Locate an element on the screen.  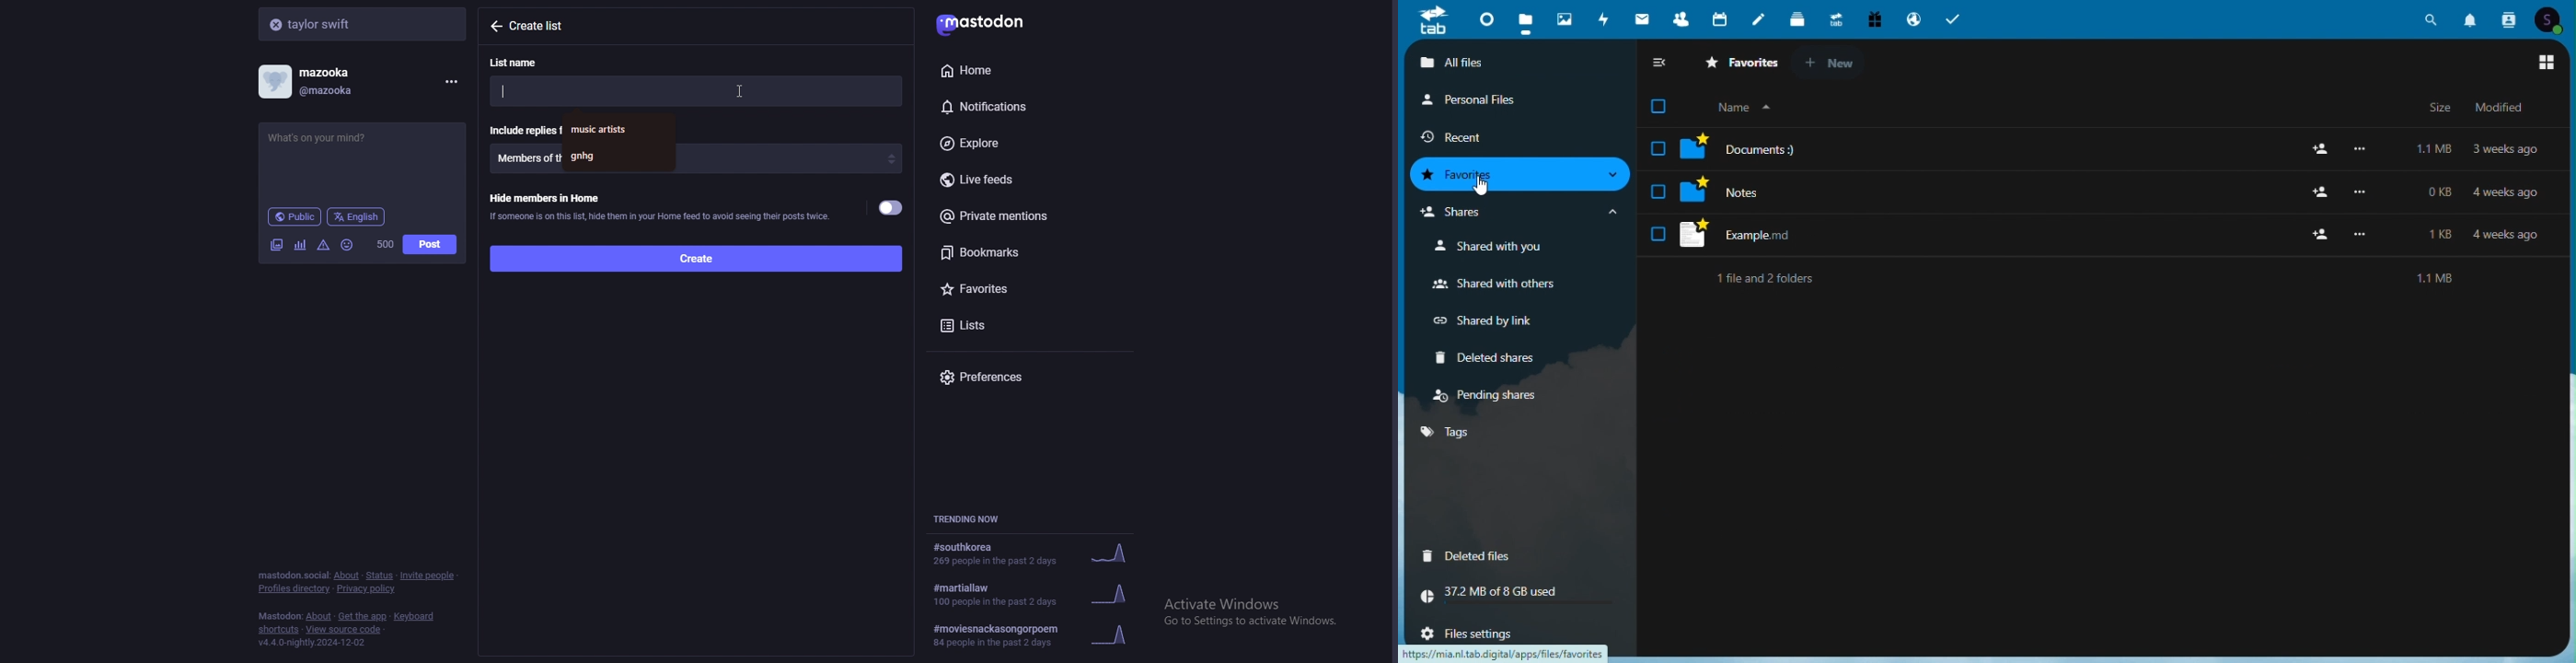
Switch to gridview is located at coordinates (2548, 63).